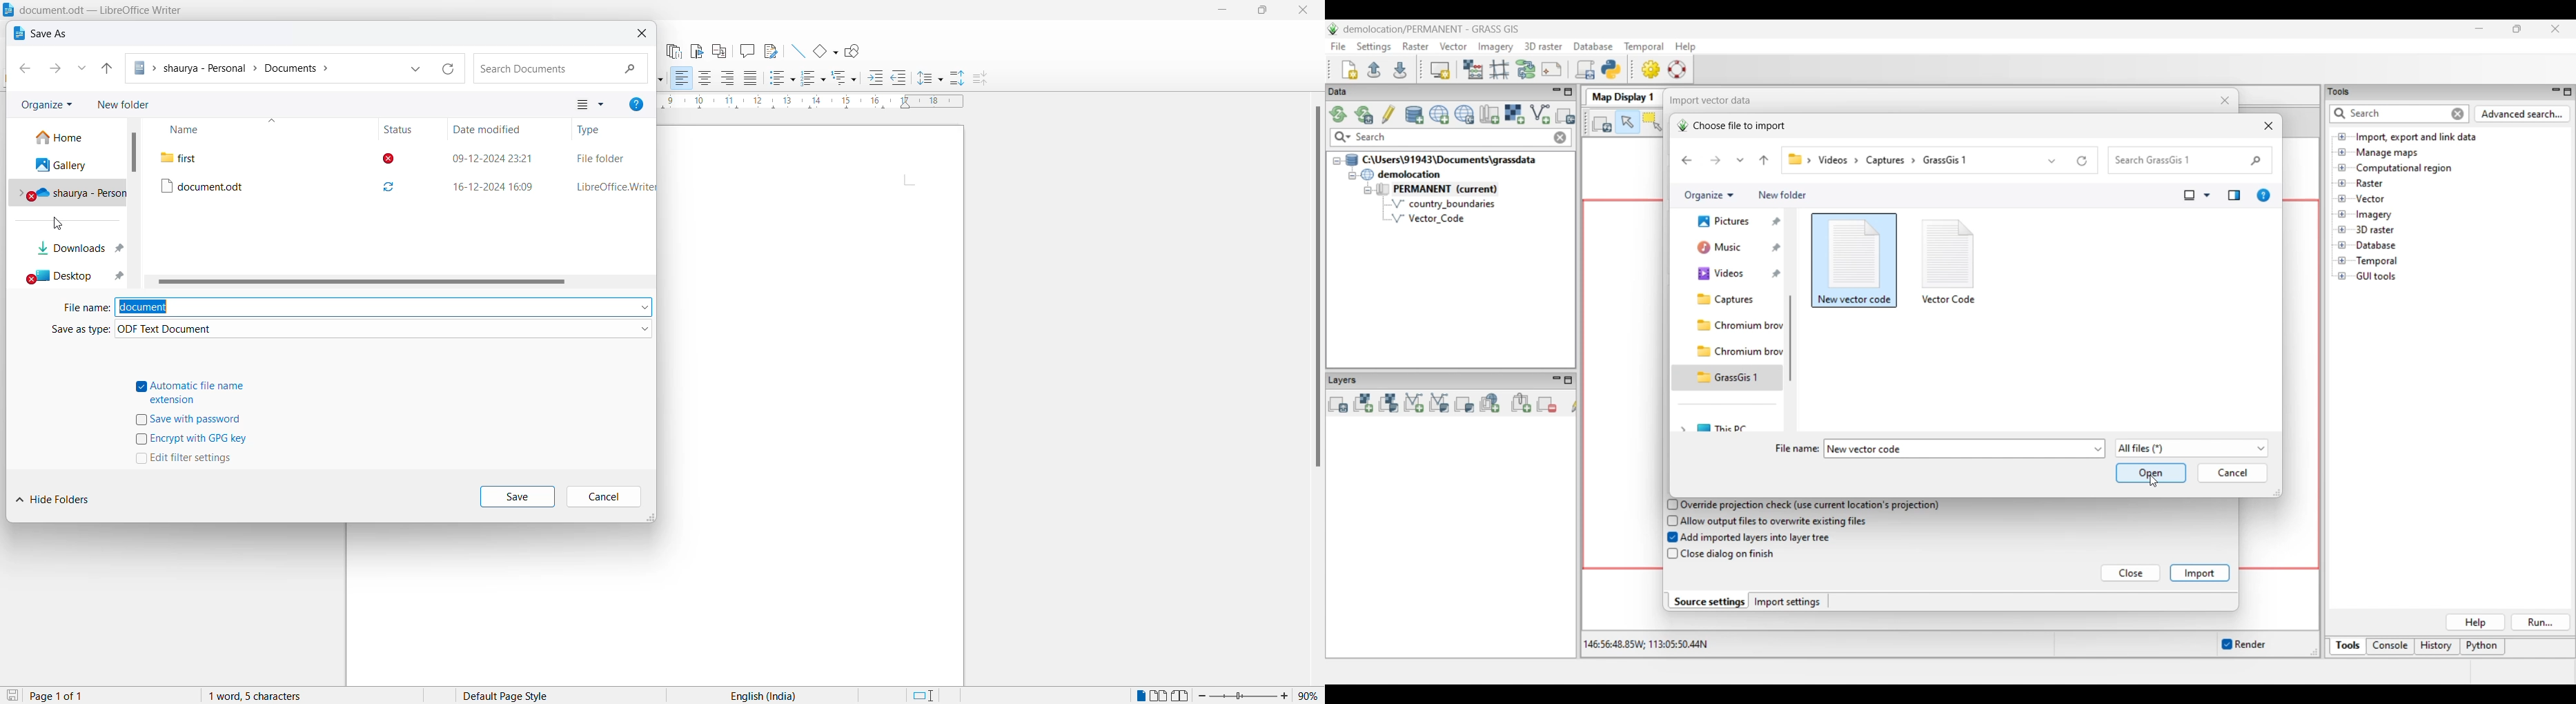  What do you see at coordinates (83, 311) in the screenshot?
I see `file name` at bounding box center [83, 311].